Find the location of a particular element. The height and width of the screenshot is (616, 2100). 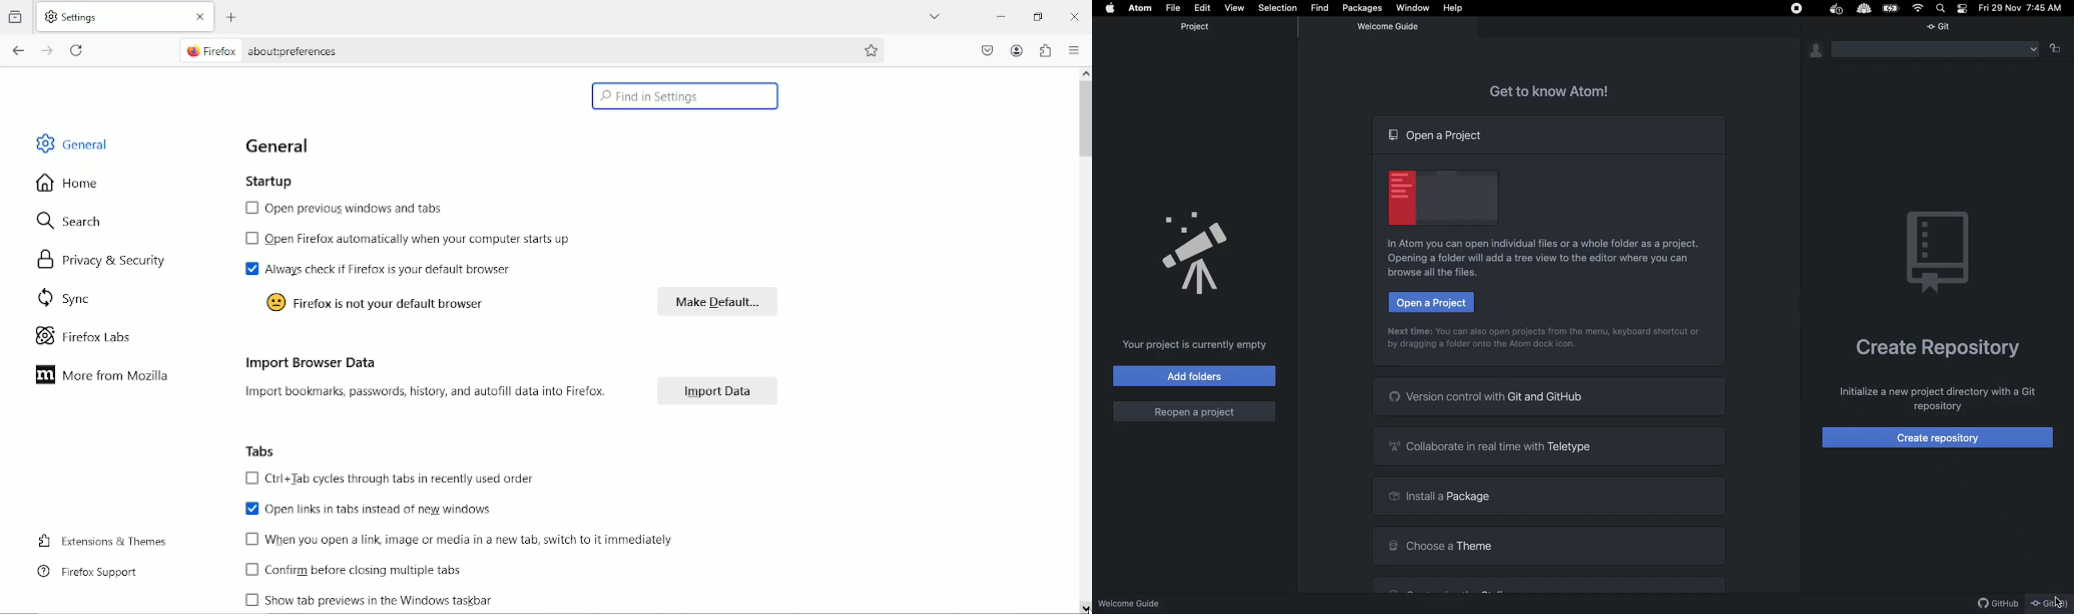

Import data is located at coordinates (715, 389).